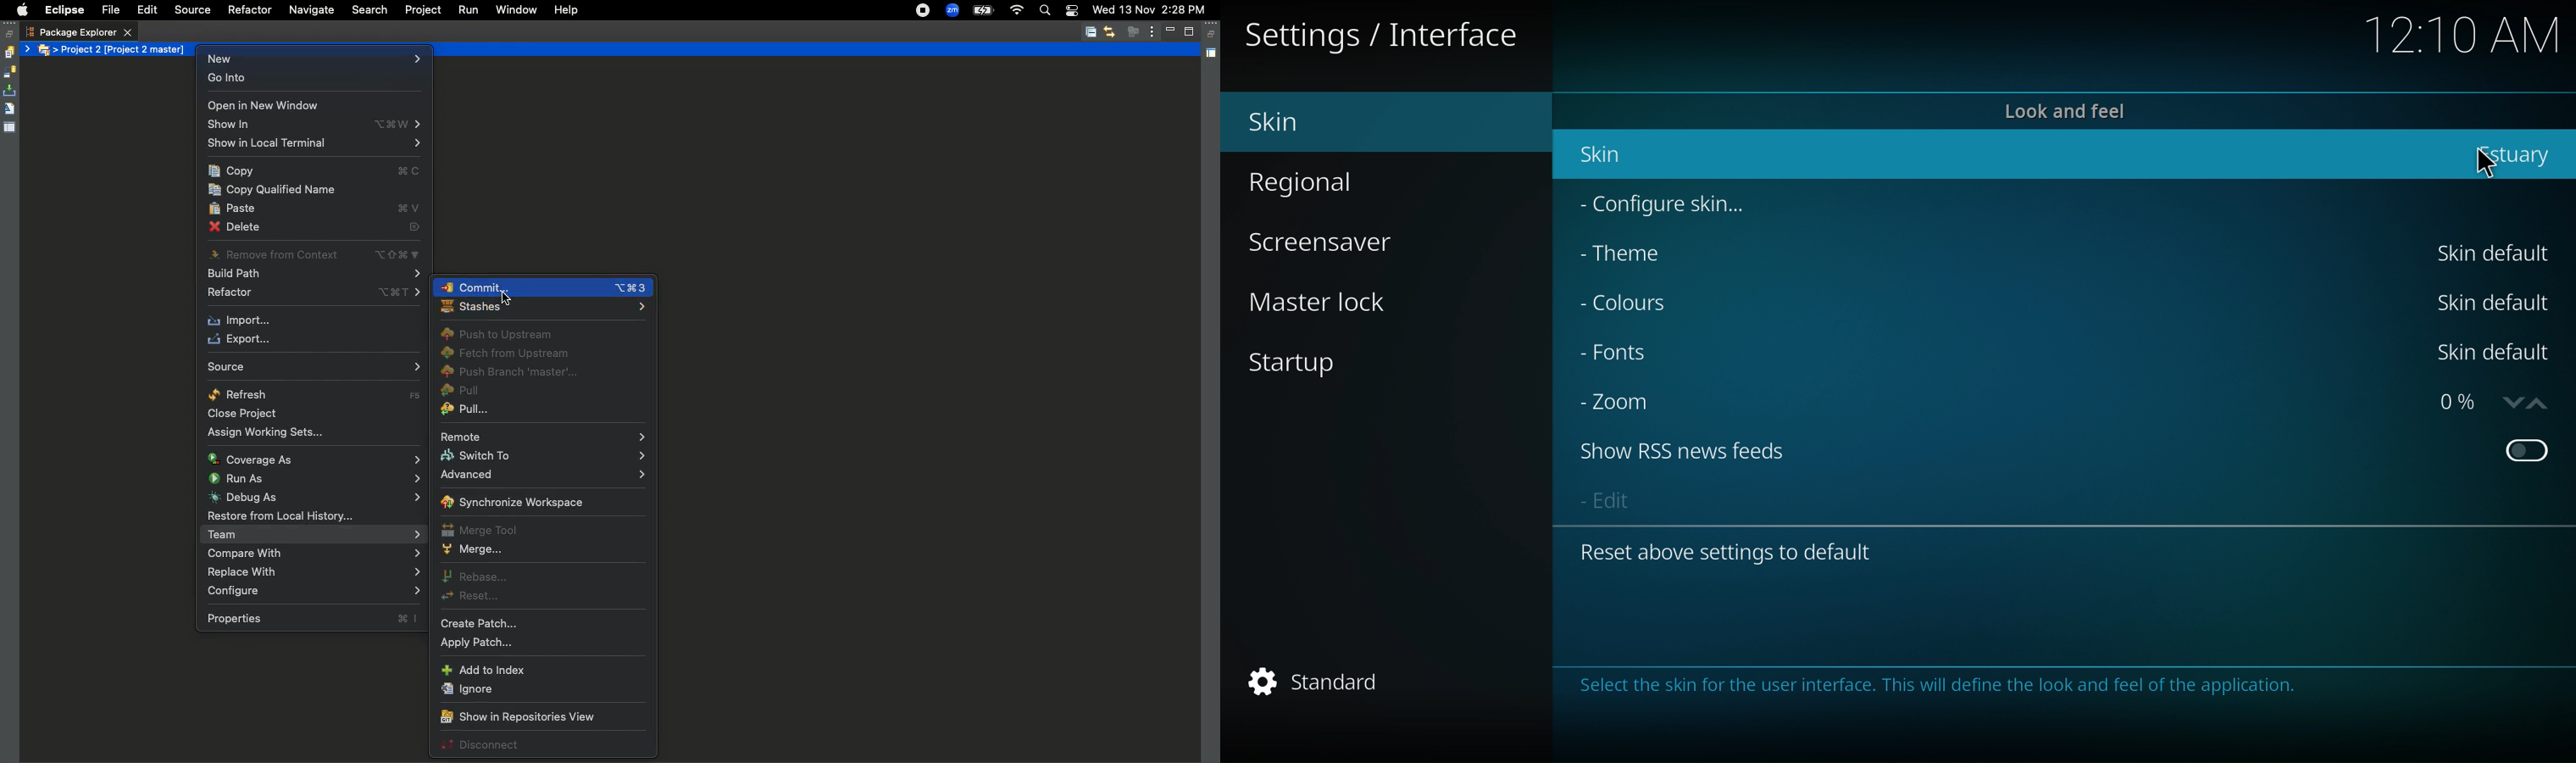 Image resolution: width=2576 pixels, height=784 pixels. What do you see at coordinates (1313, 304) in the screenshot?
I see `master lock` at bounding box center [1313, 304].